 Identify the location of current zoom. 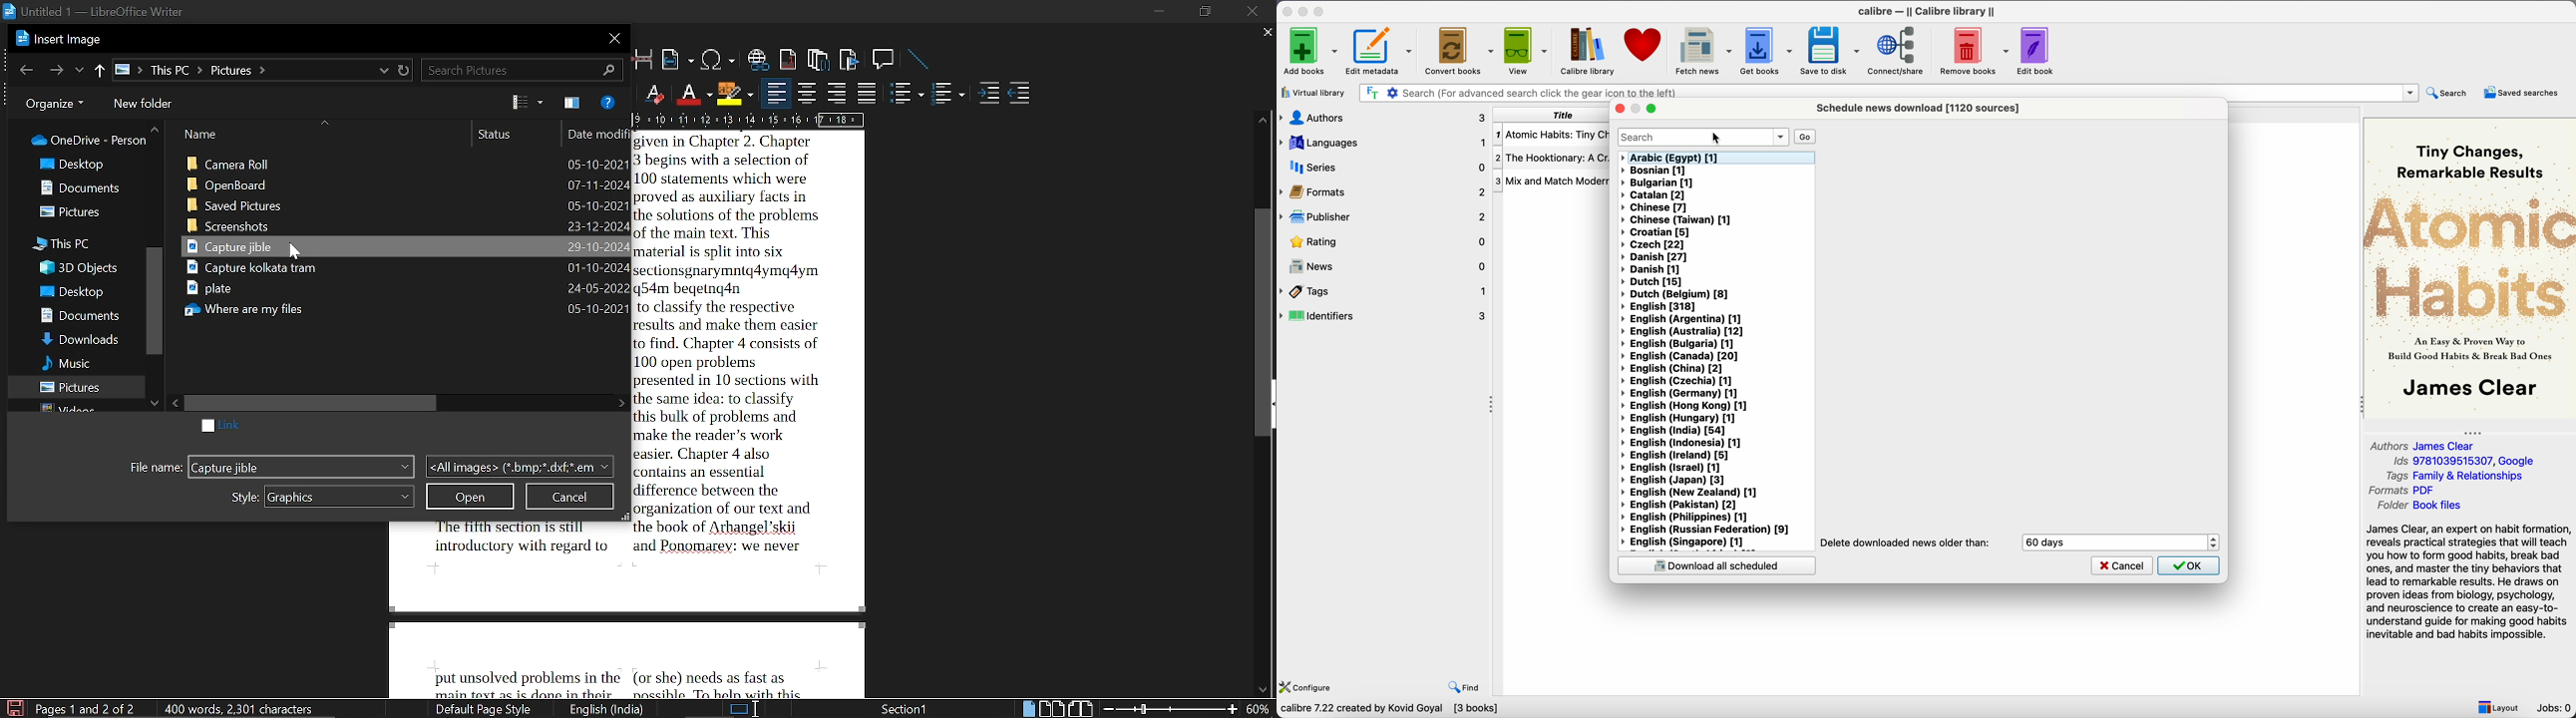
(1260, 709).